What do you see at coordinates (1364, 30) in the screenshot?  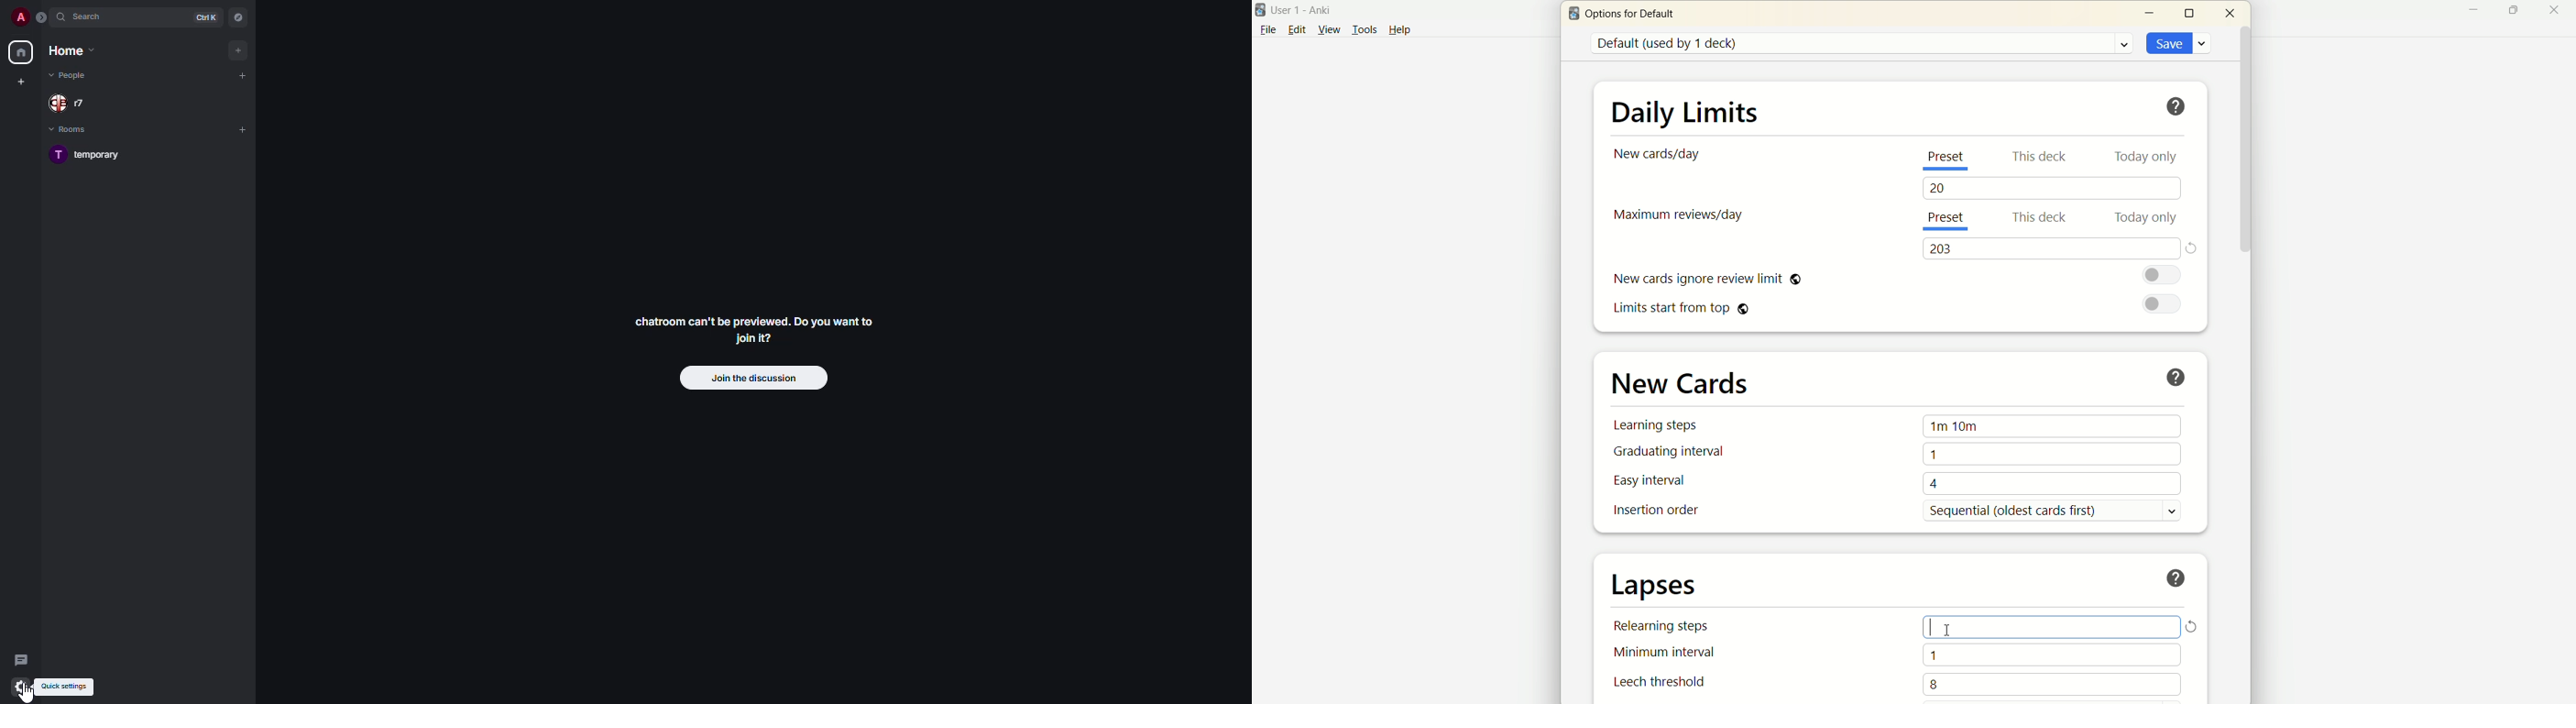 I see `tools` at bounding box center [1364, 30].